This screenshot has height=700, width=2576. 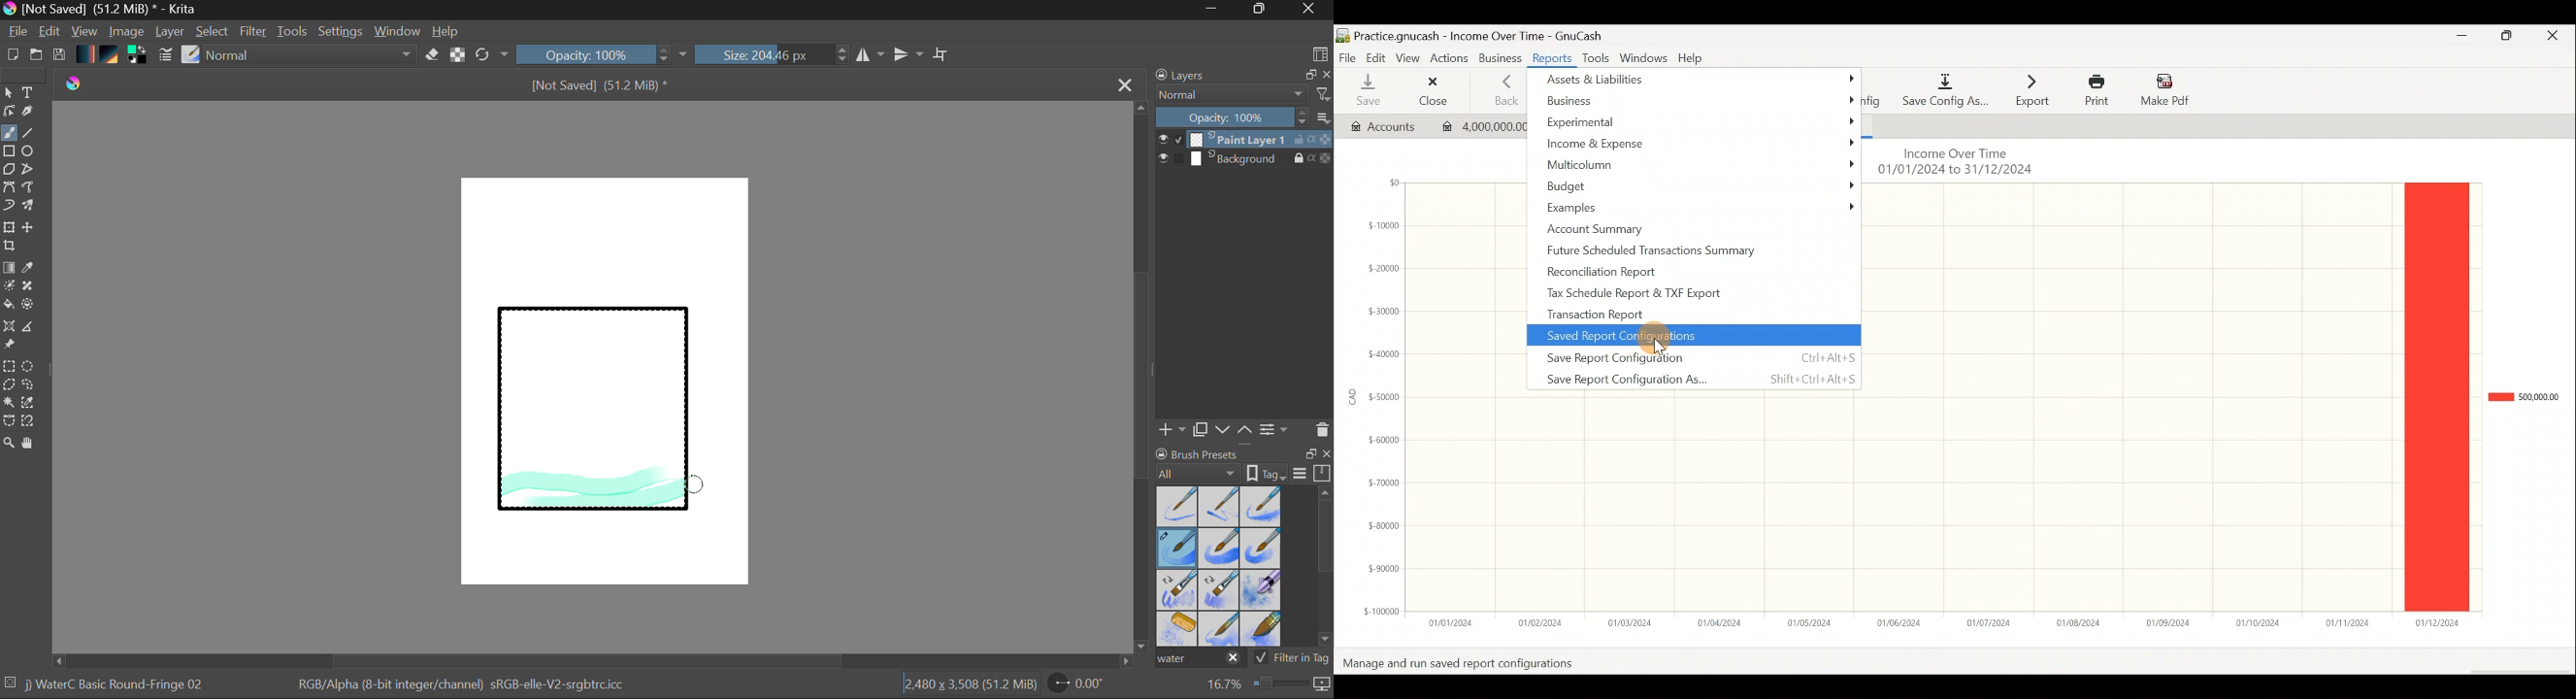 I want to click on Pan, so click(x=33, y=445).